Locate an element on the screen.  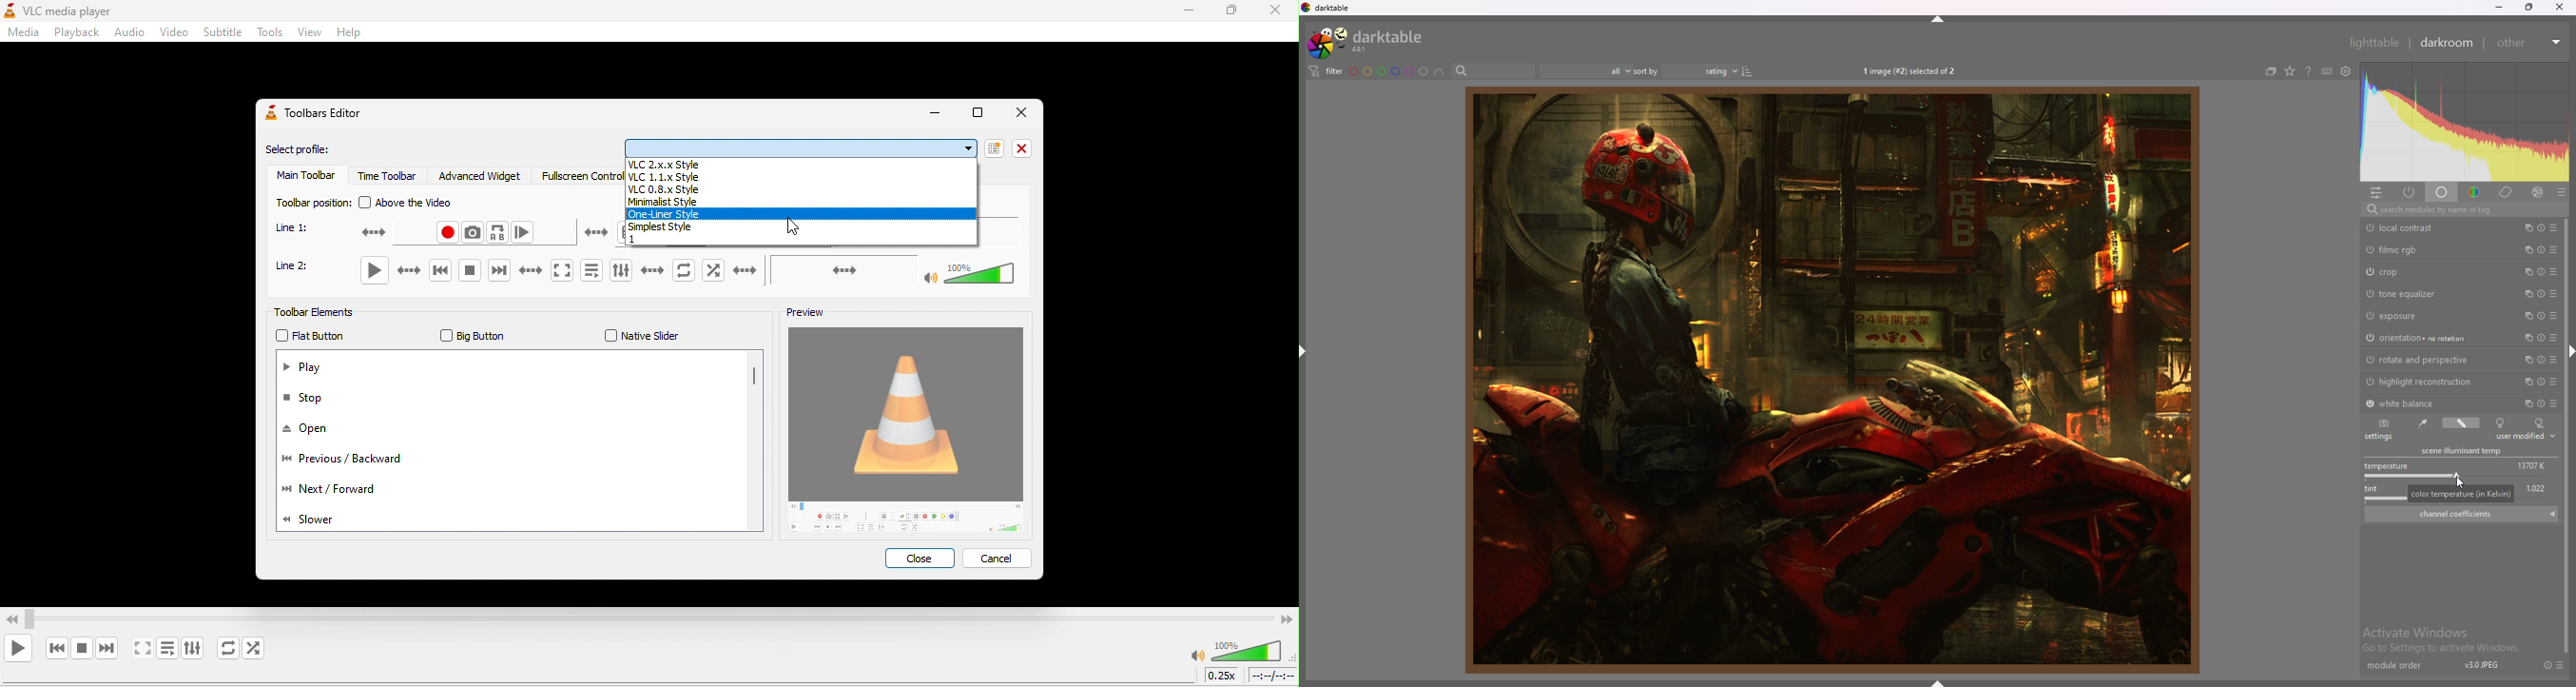
options is located at coordinates (802, 148).